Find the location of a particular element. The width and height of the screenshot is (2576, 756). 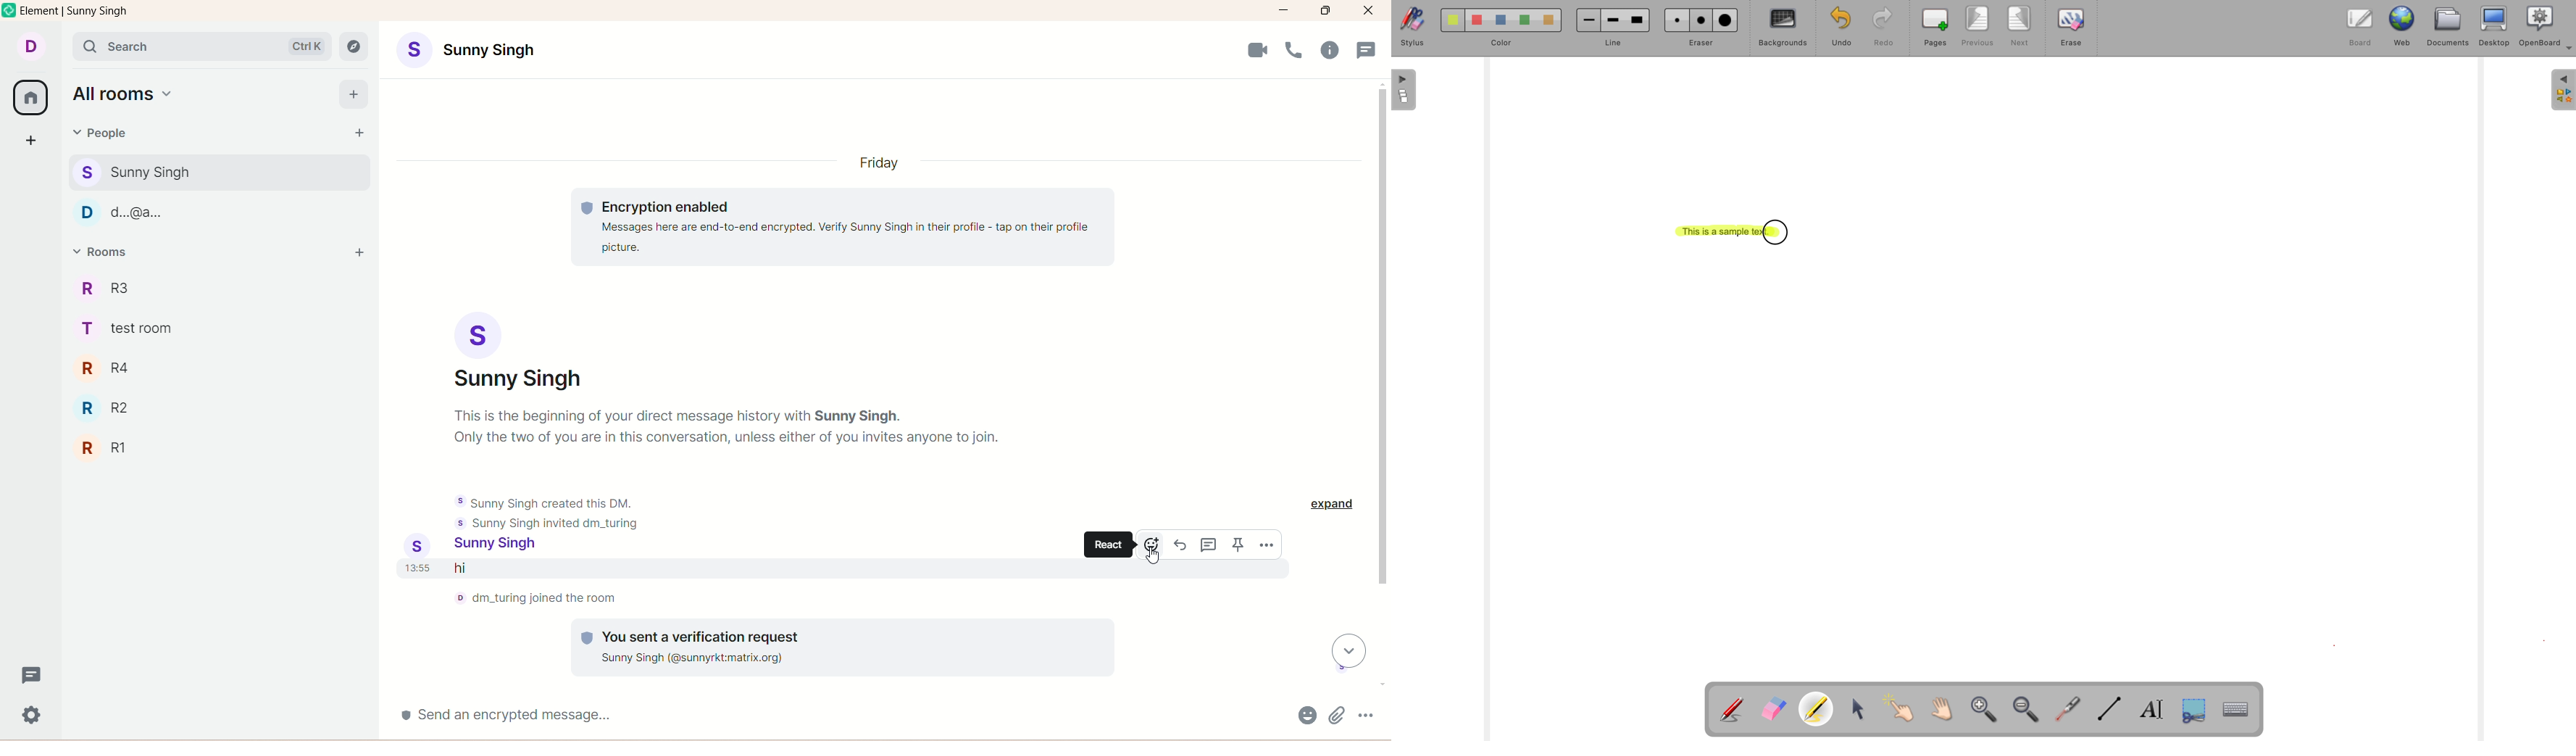

people is located at coordinates (97, 133).